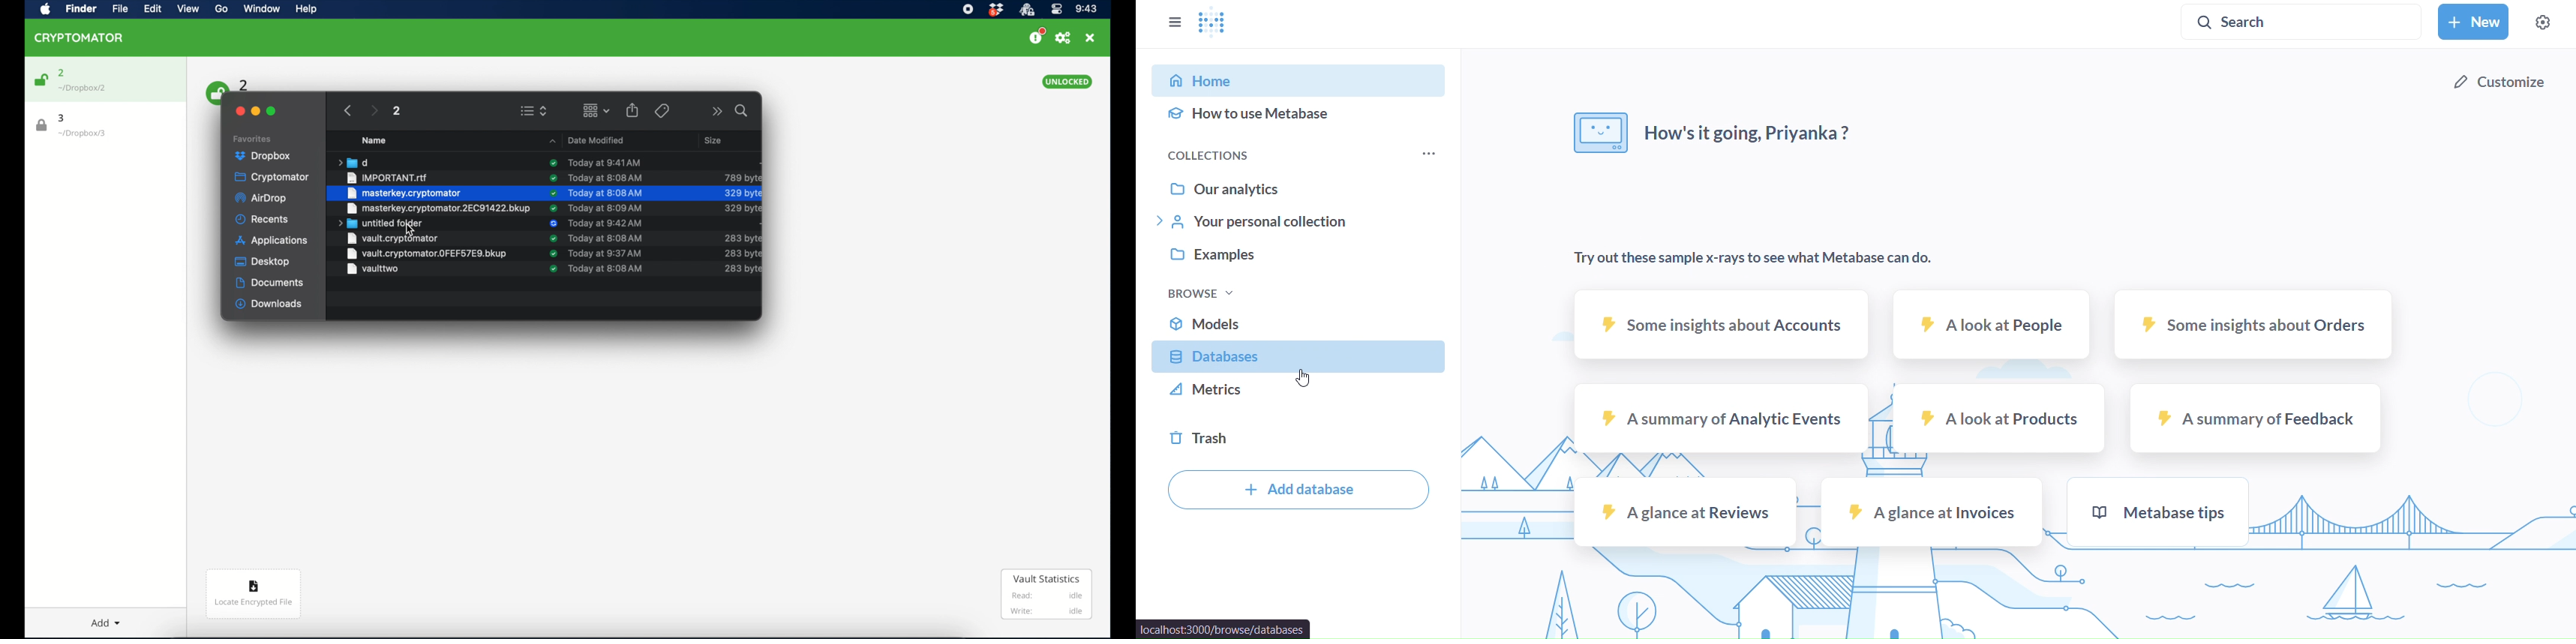 The width and height of the screenshot is (2576, 644). Describe the element at coordinates (1429, 154) in the screenshot. I see `more` at that location.